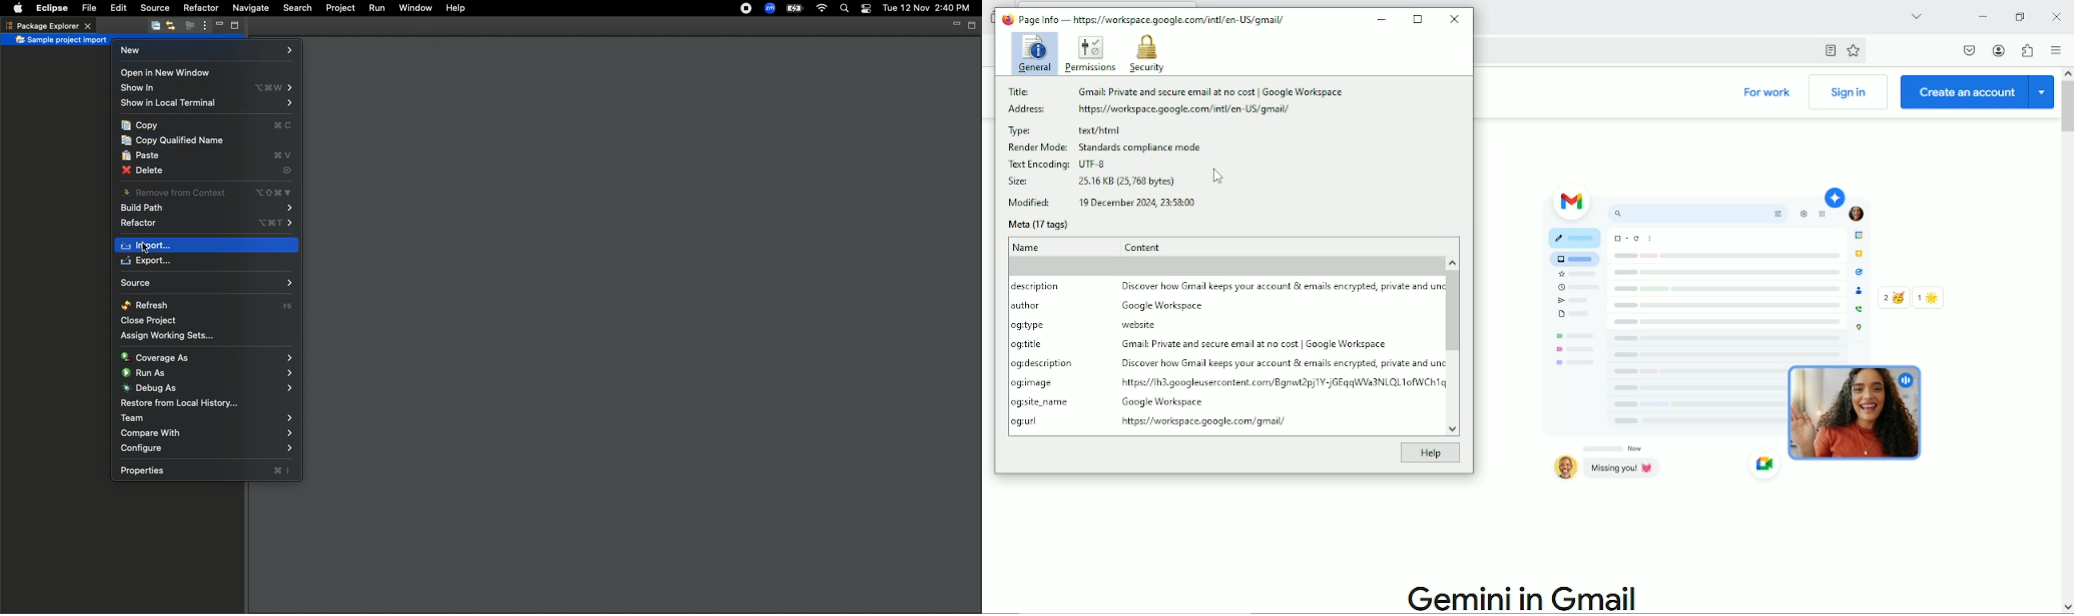  Describe the element at coordinates (1223, 92) in the screenshot. I see `Gmail private and secure email at no cost` at that location.